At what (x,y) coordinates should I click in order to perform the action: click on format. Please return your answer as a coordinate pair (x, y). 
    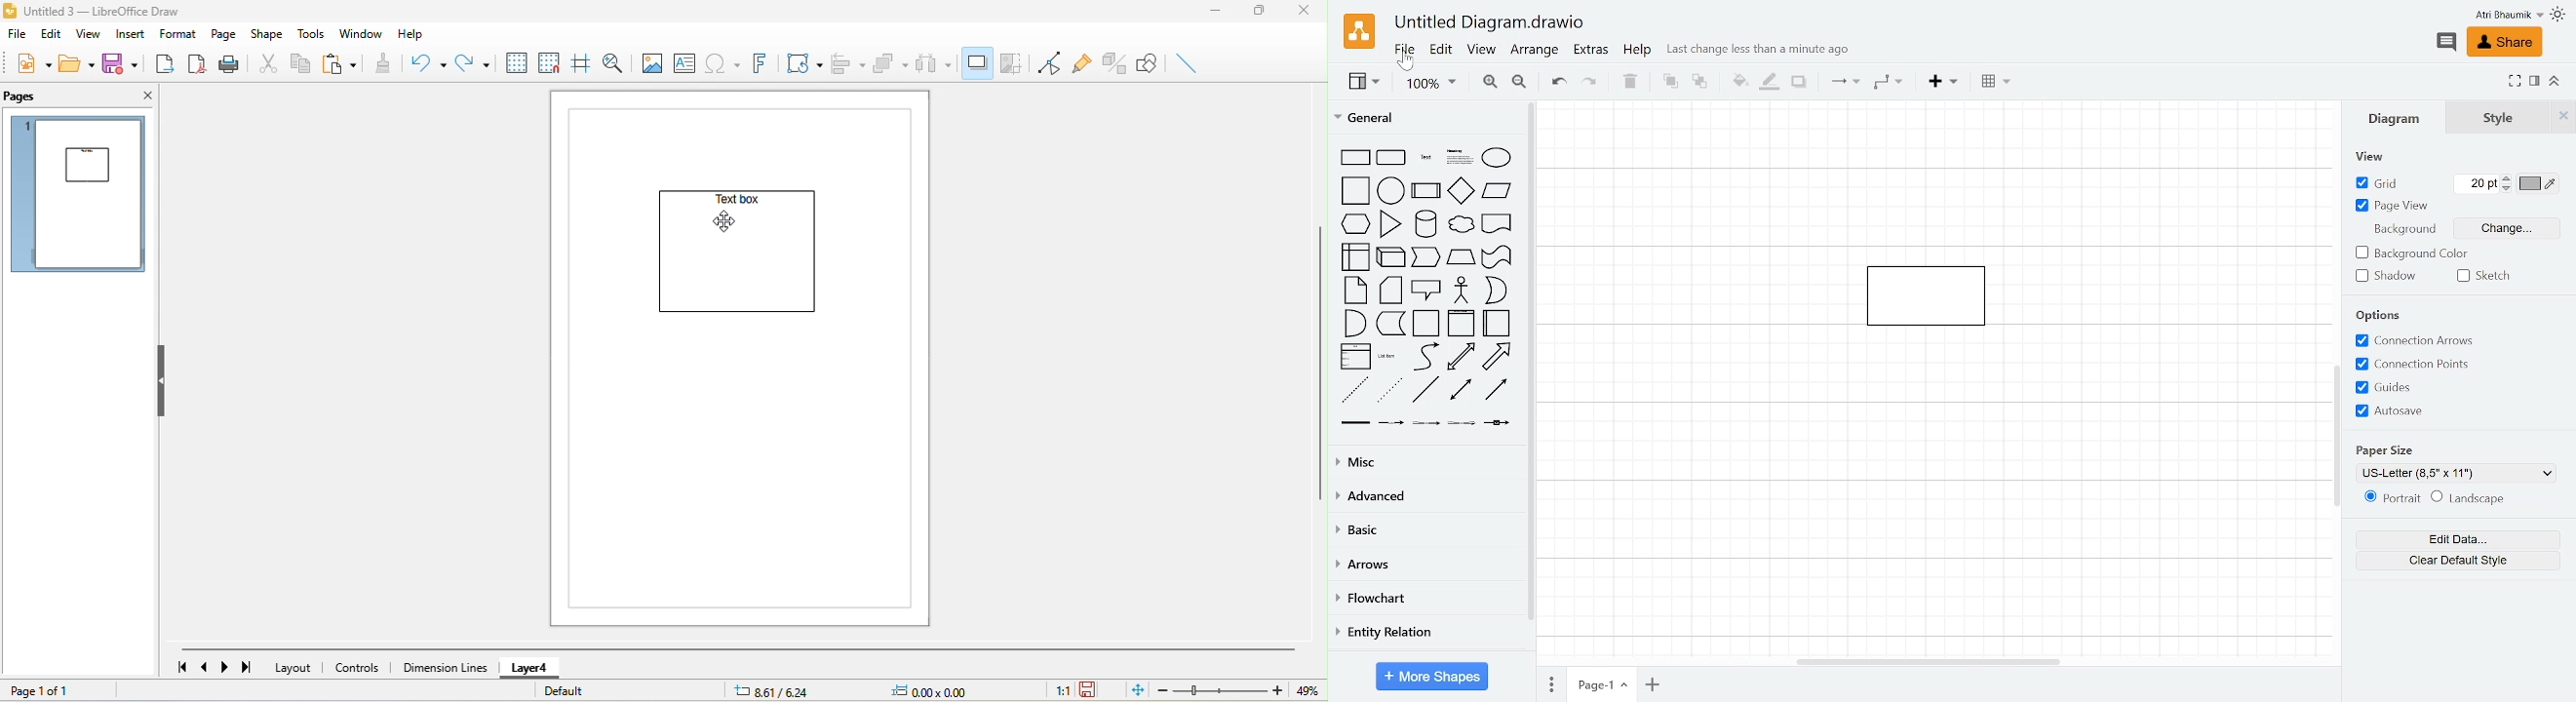
    Looking at the image, I should click on (175, 34).